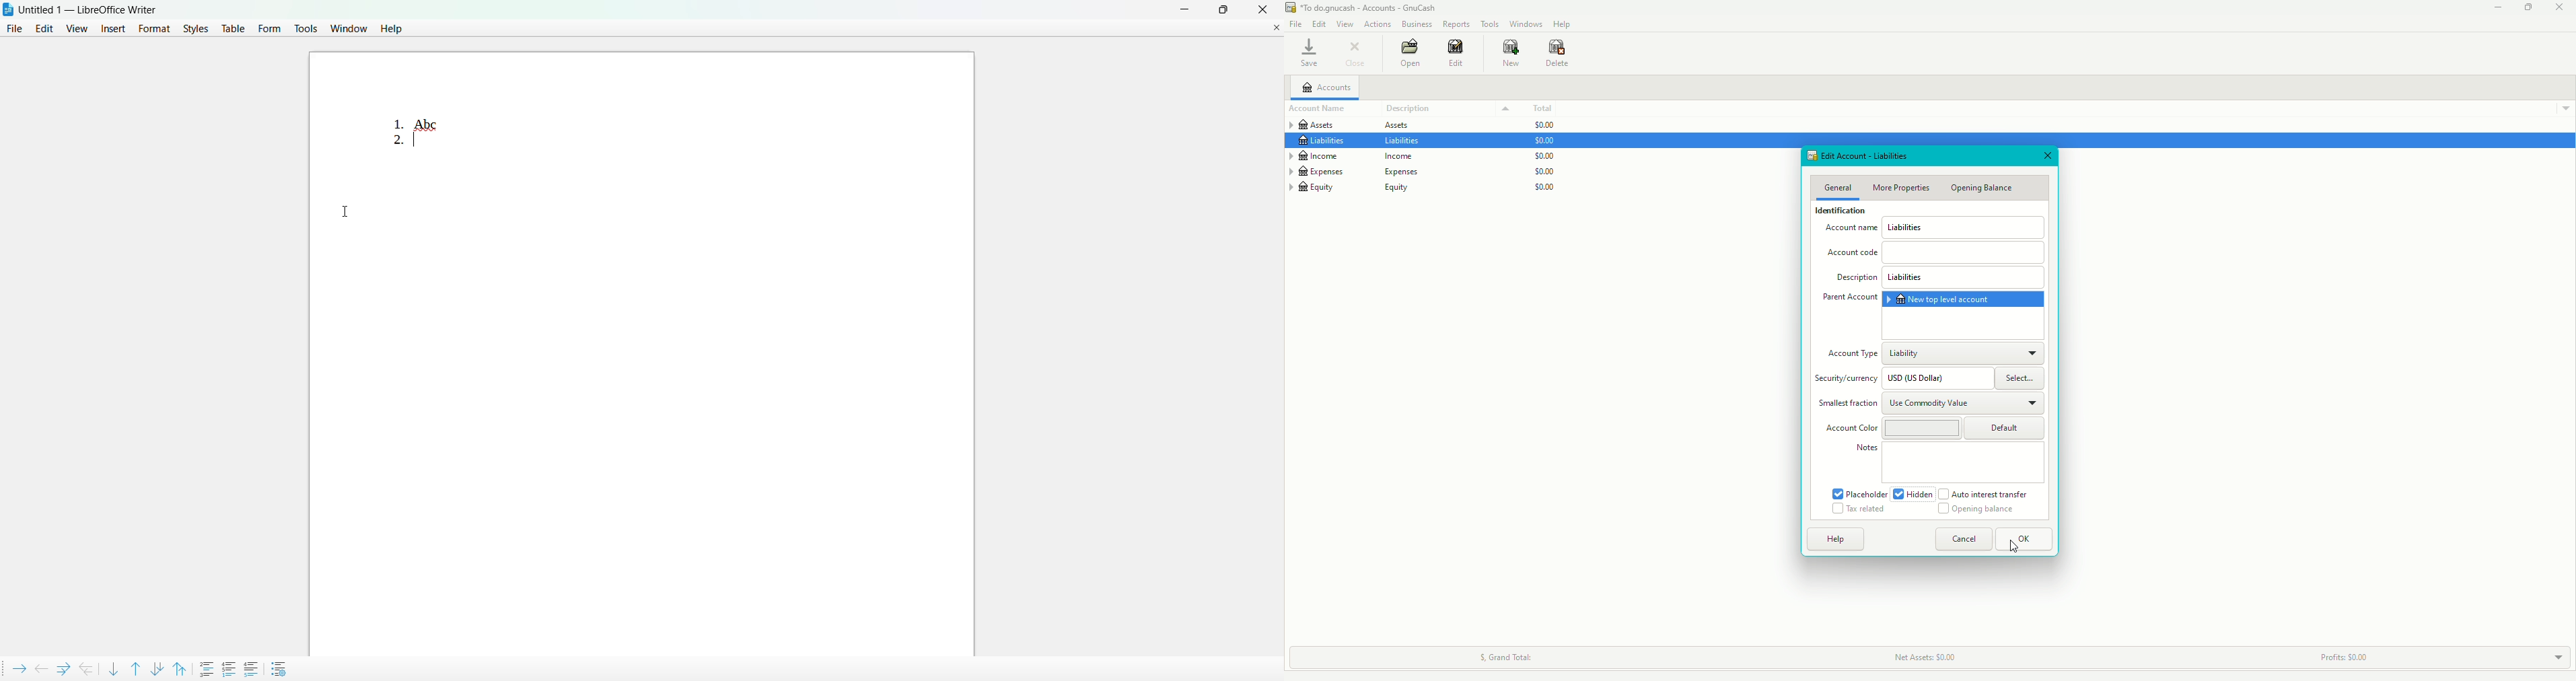 This screenshot has height=700, width=2576. Describe the element at coordinates (1848, 427) in the screenshot. I see `Account Color` at that location.